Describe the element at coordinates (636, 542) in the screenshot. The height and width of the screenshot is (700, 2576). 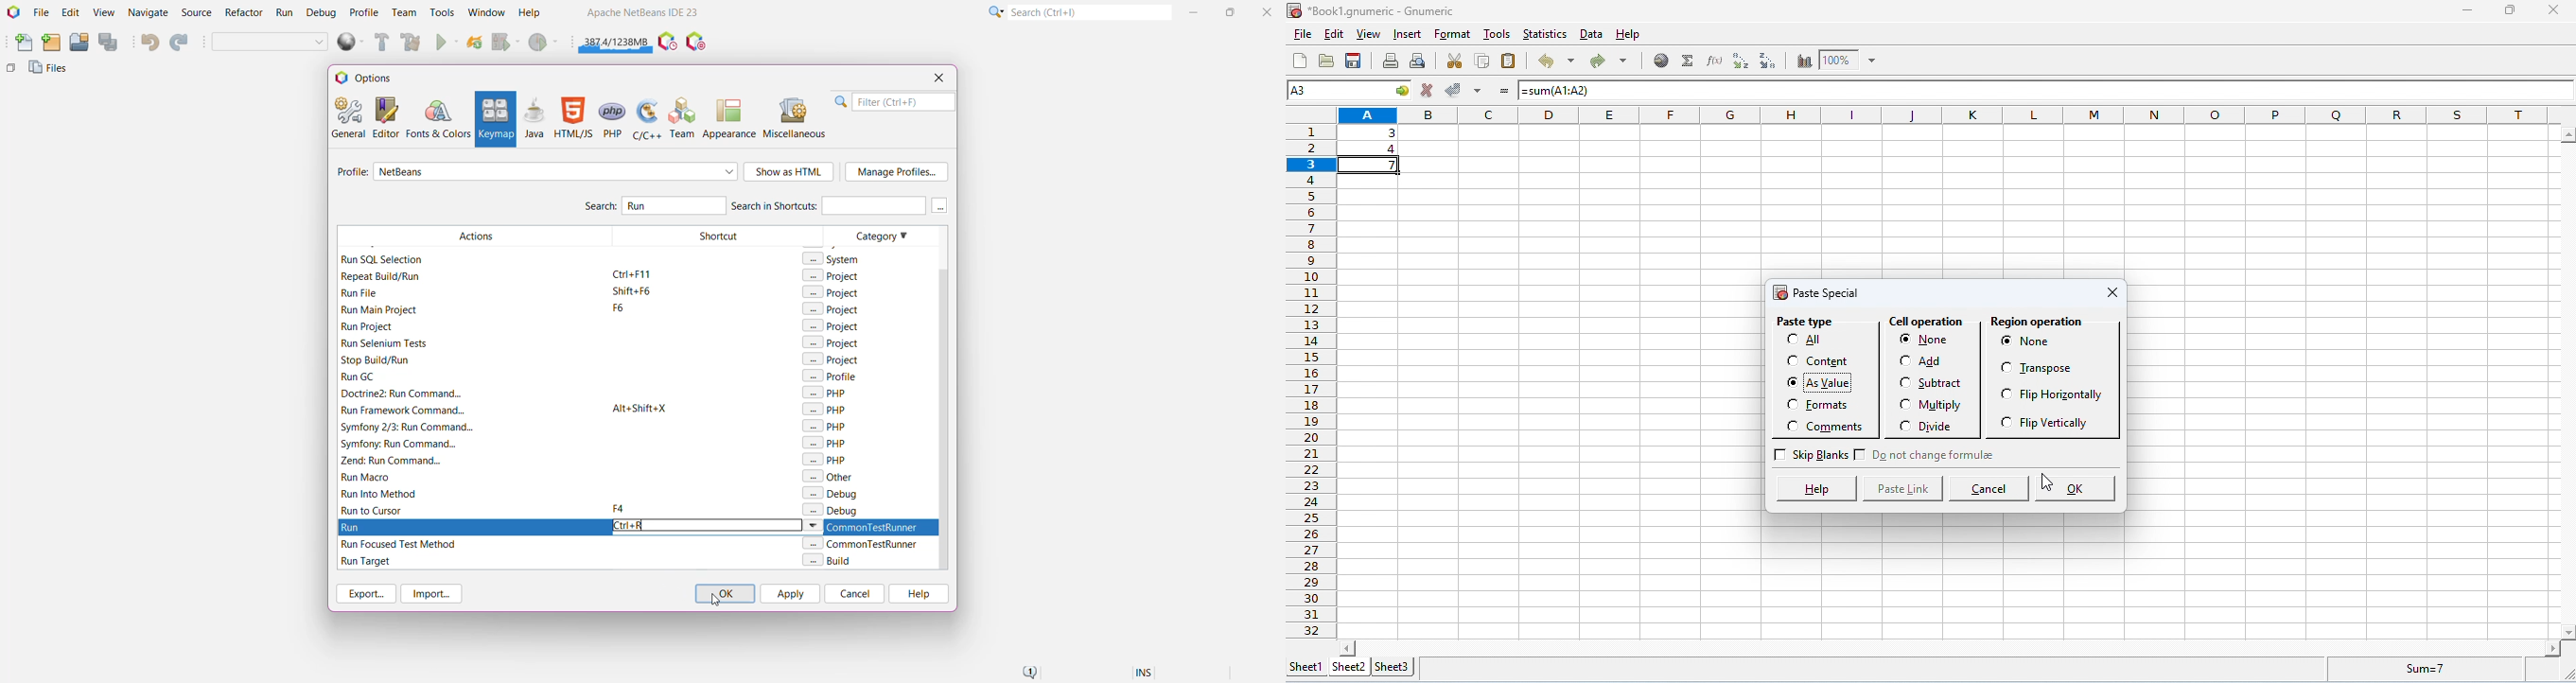
I see `Select the available shortcut option to set` at that location.